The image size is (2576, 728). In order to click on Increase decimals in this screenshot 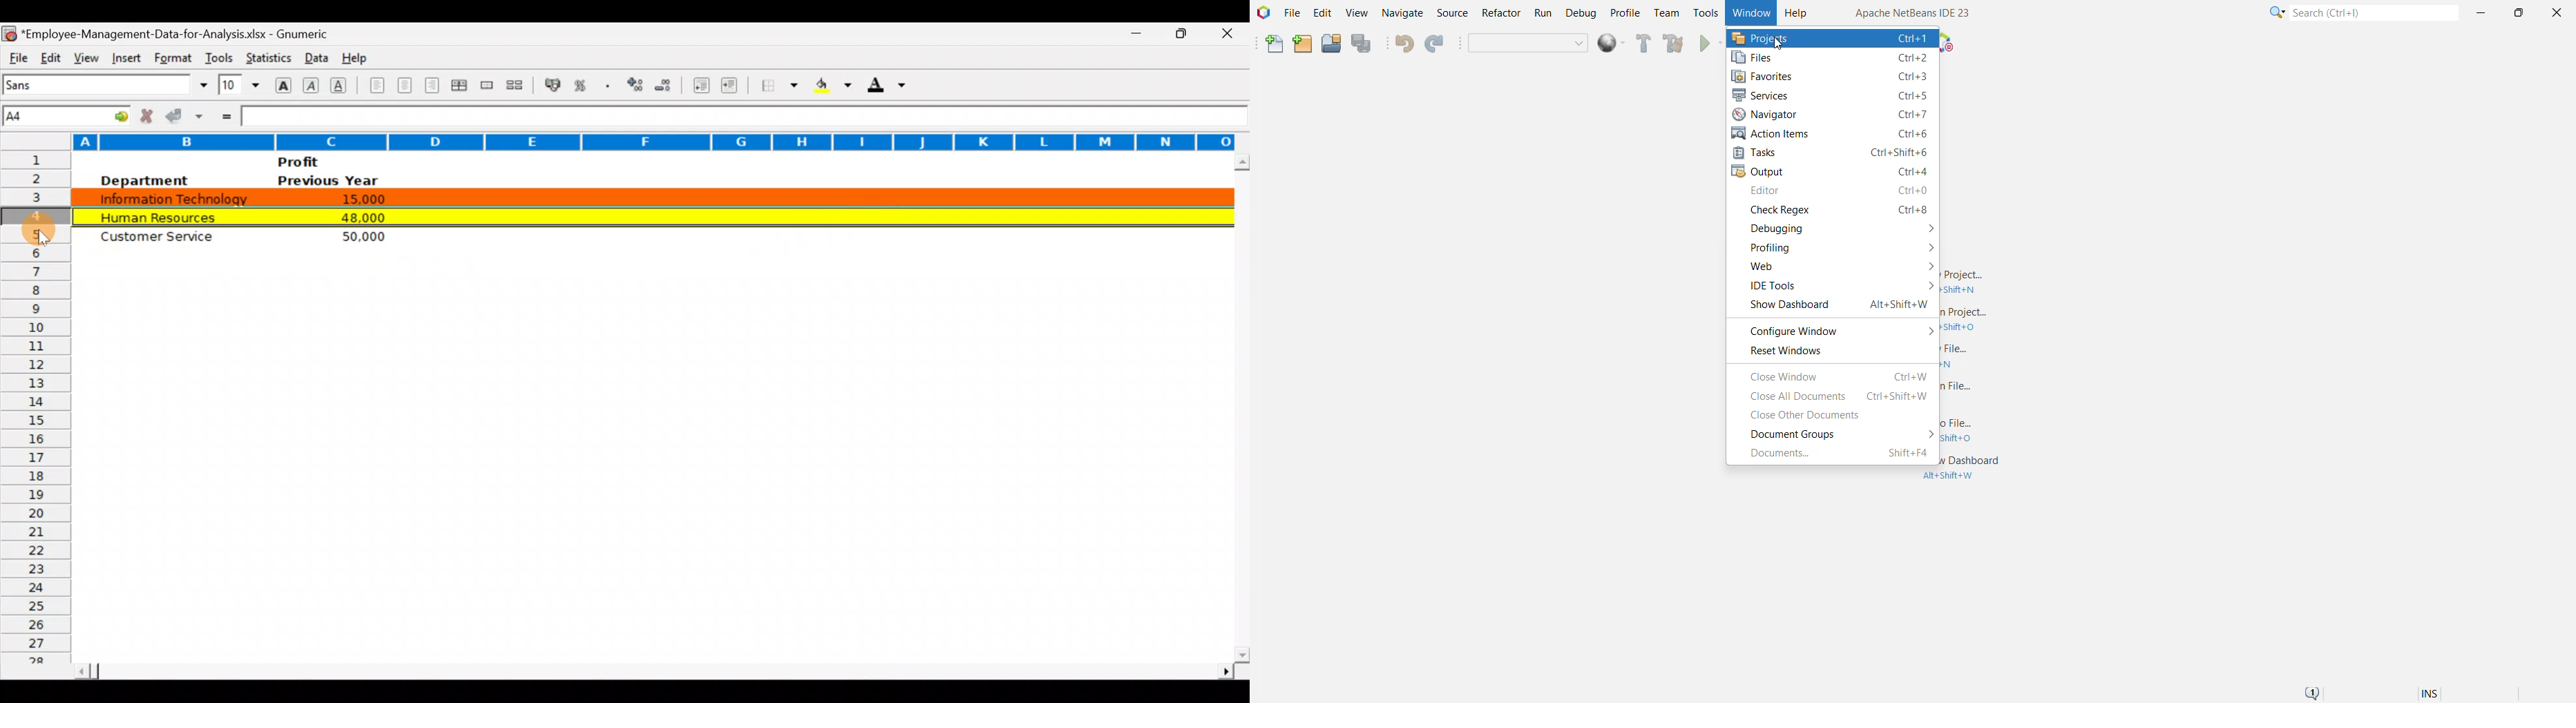, I will do `click(637, 84)`.